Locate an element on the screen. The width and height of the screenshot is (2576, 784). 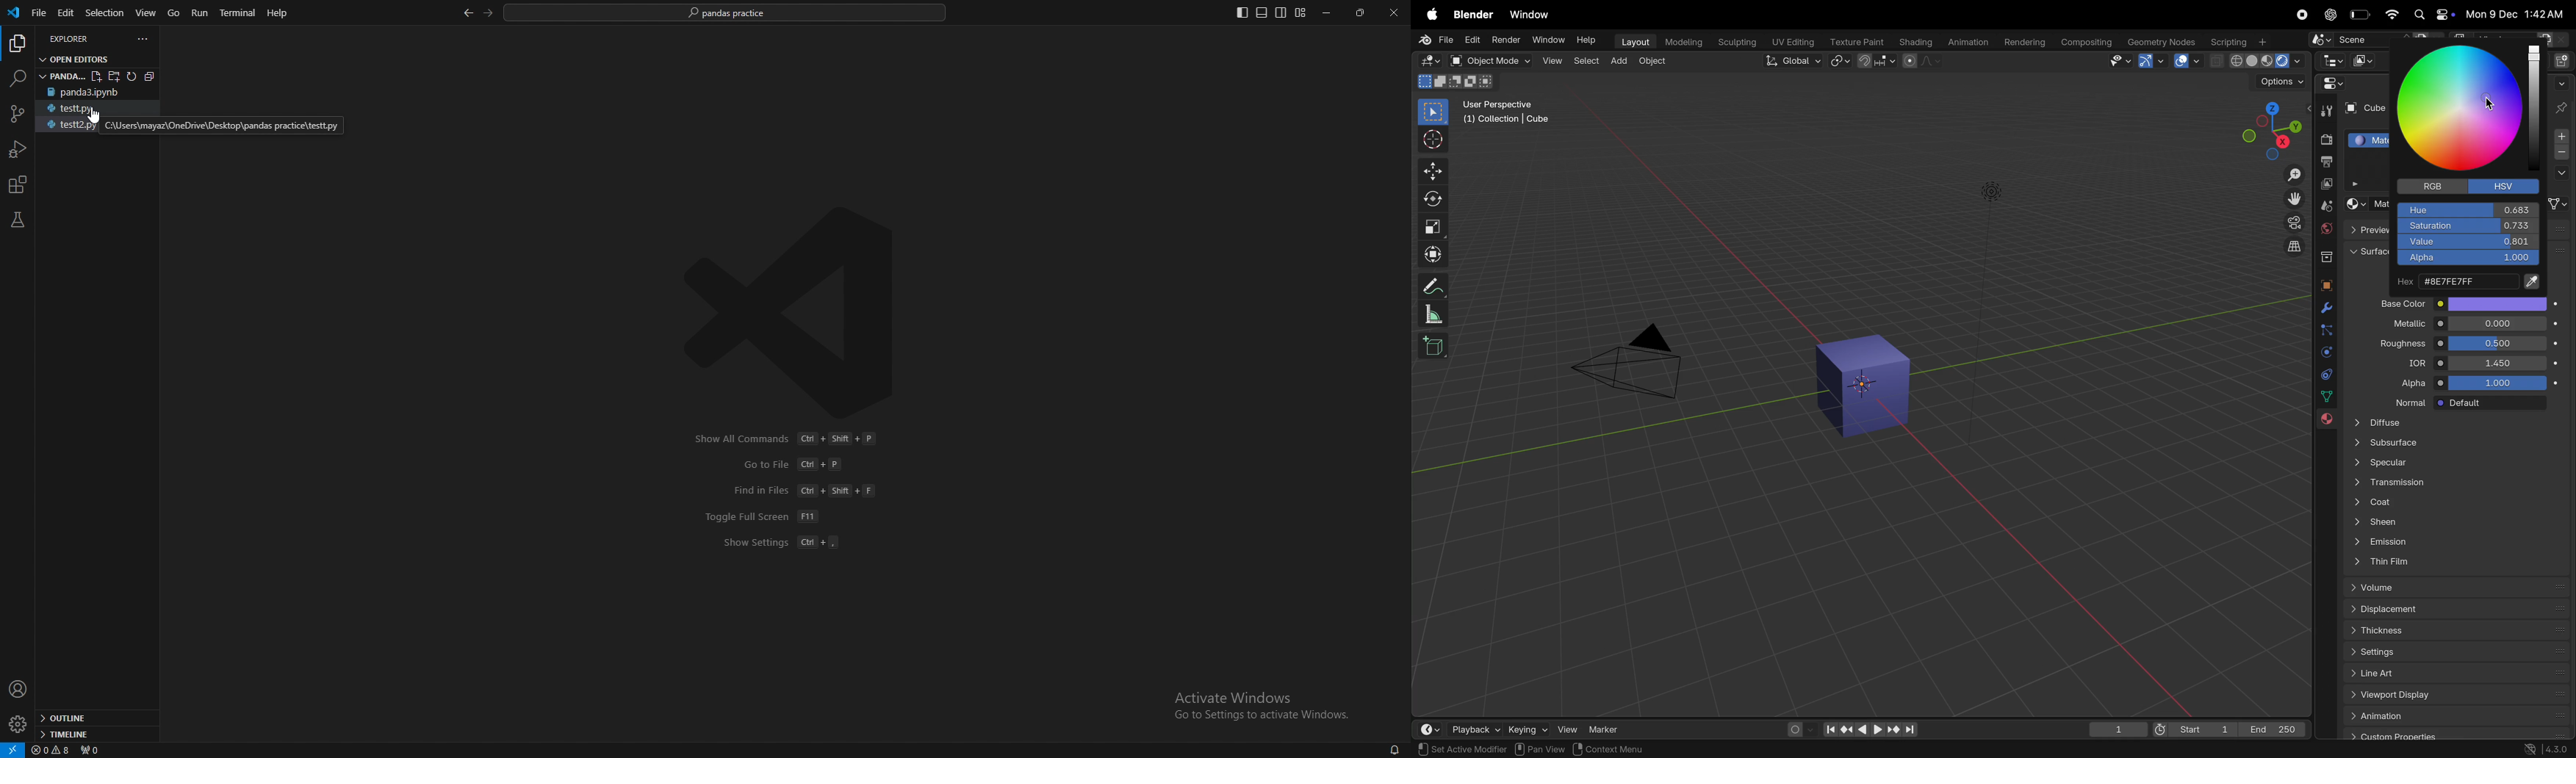
apple widgets is located at coordinates (2433, 15).